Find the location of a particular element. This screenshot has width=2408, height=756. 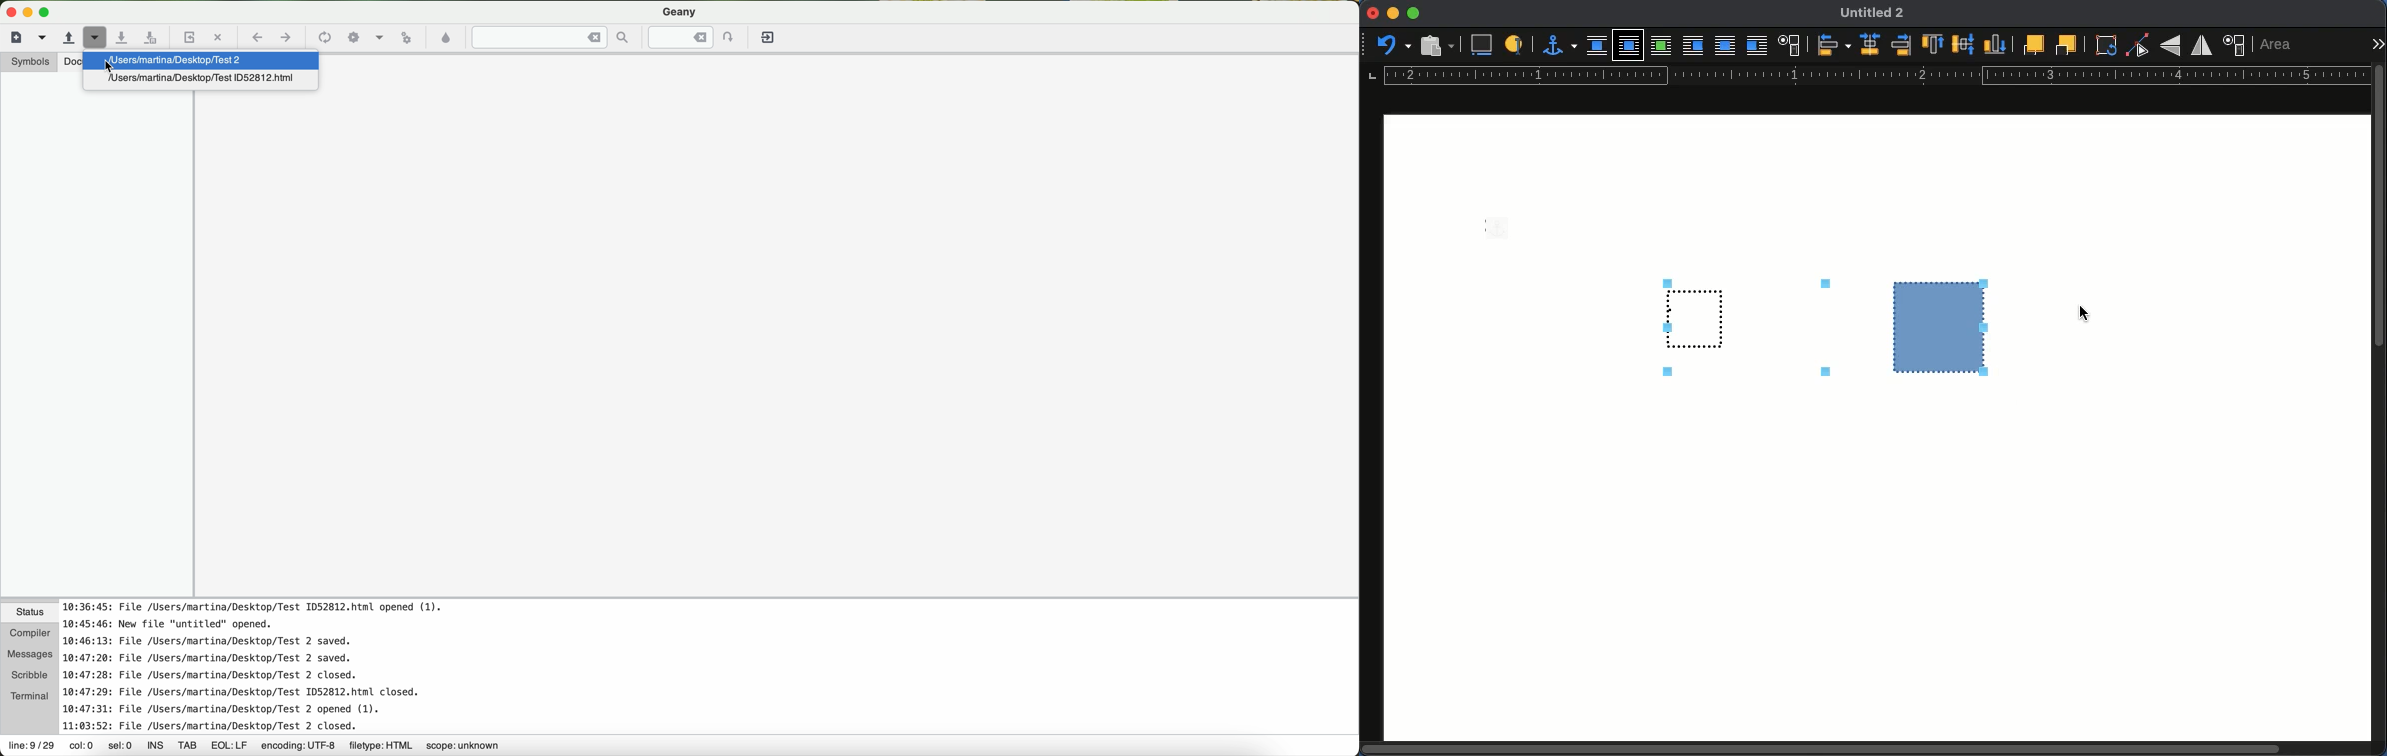

optimal is located at coordinates (1661, 47).